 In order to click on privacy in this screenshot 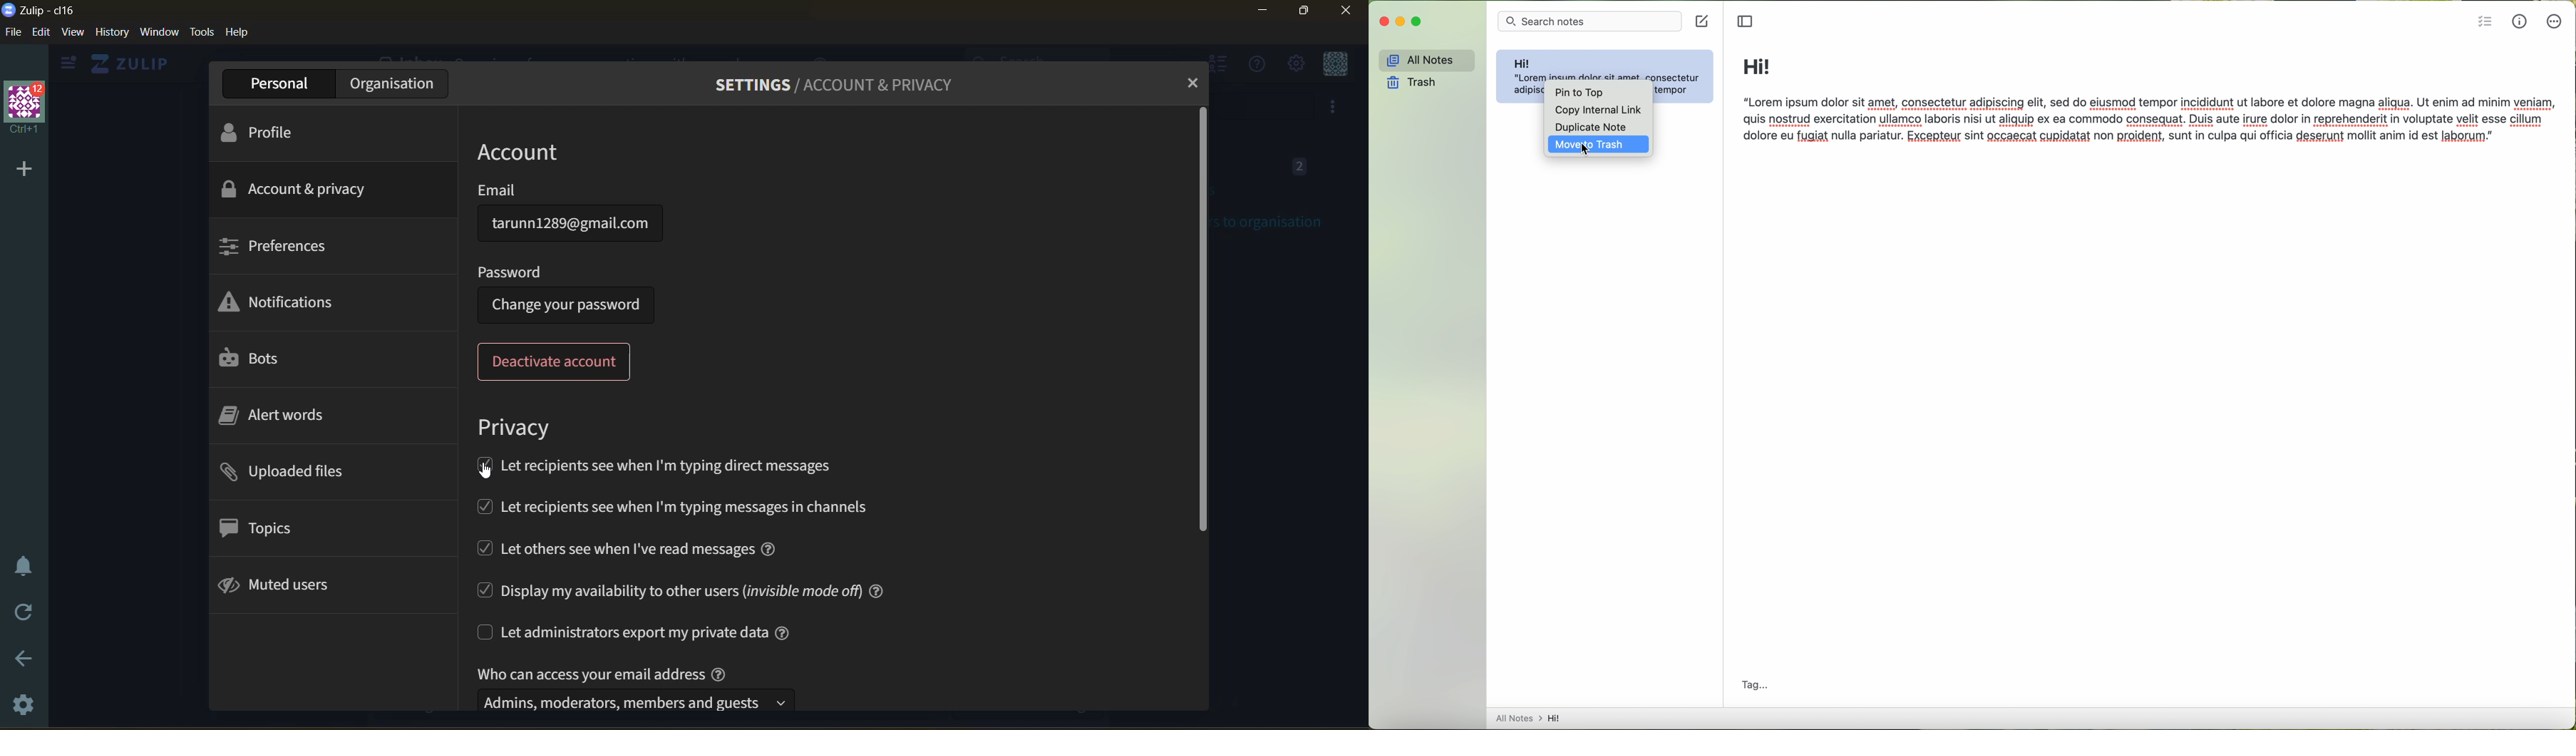, I will do `click(525, 426)`.